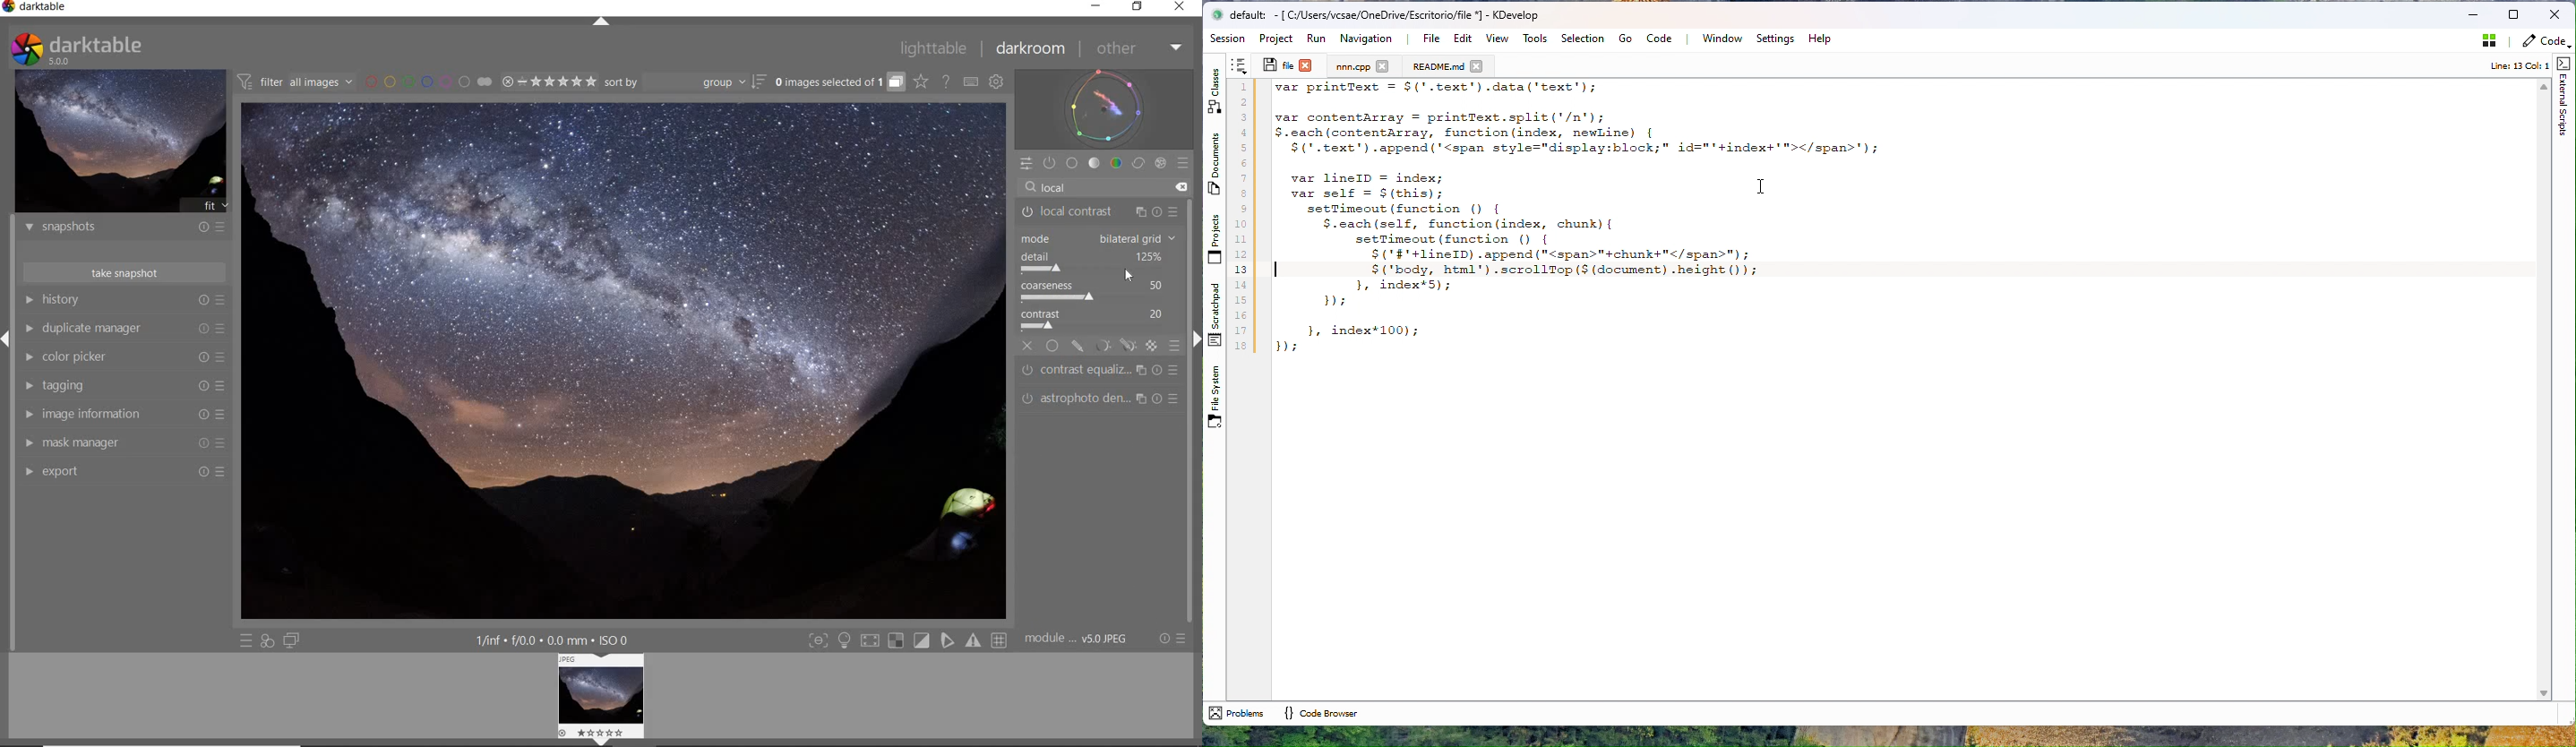 This screenshot has height=756, width=2576. Describe the element at coordinates (1043, 270) in the screenshot. I see `detail slider` at that location.